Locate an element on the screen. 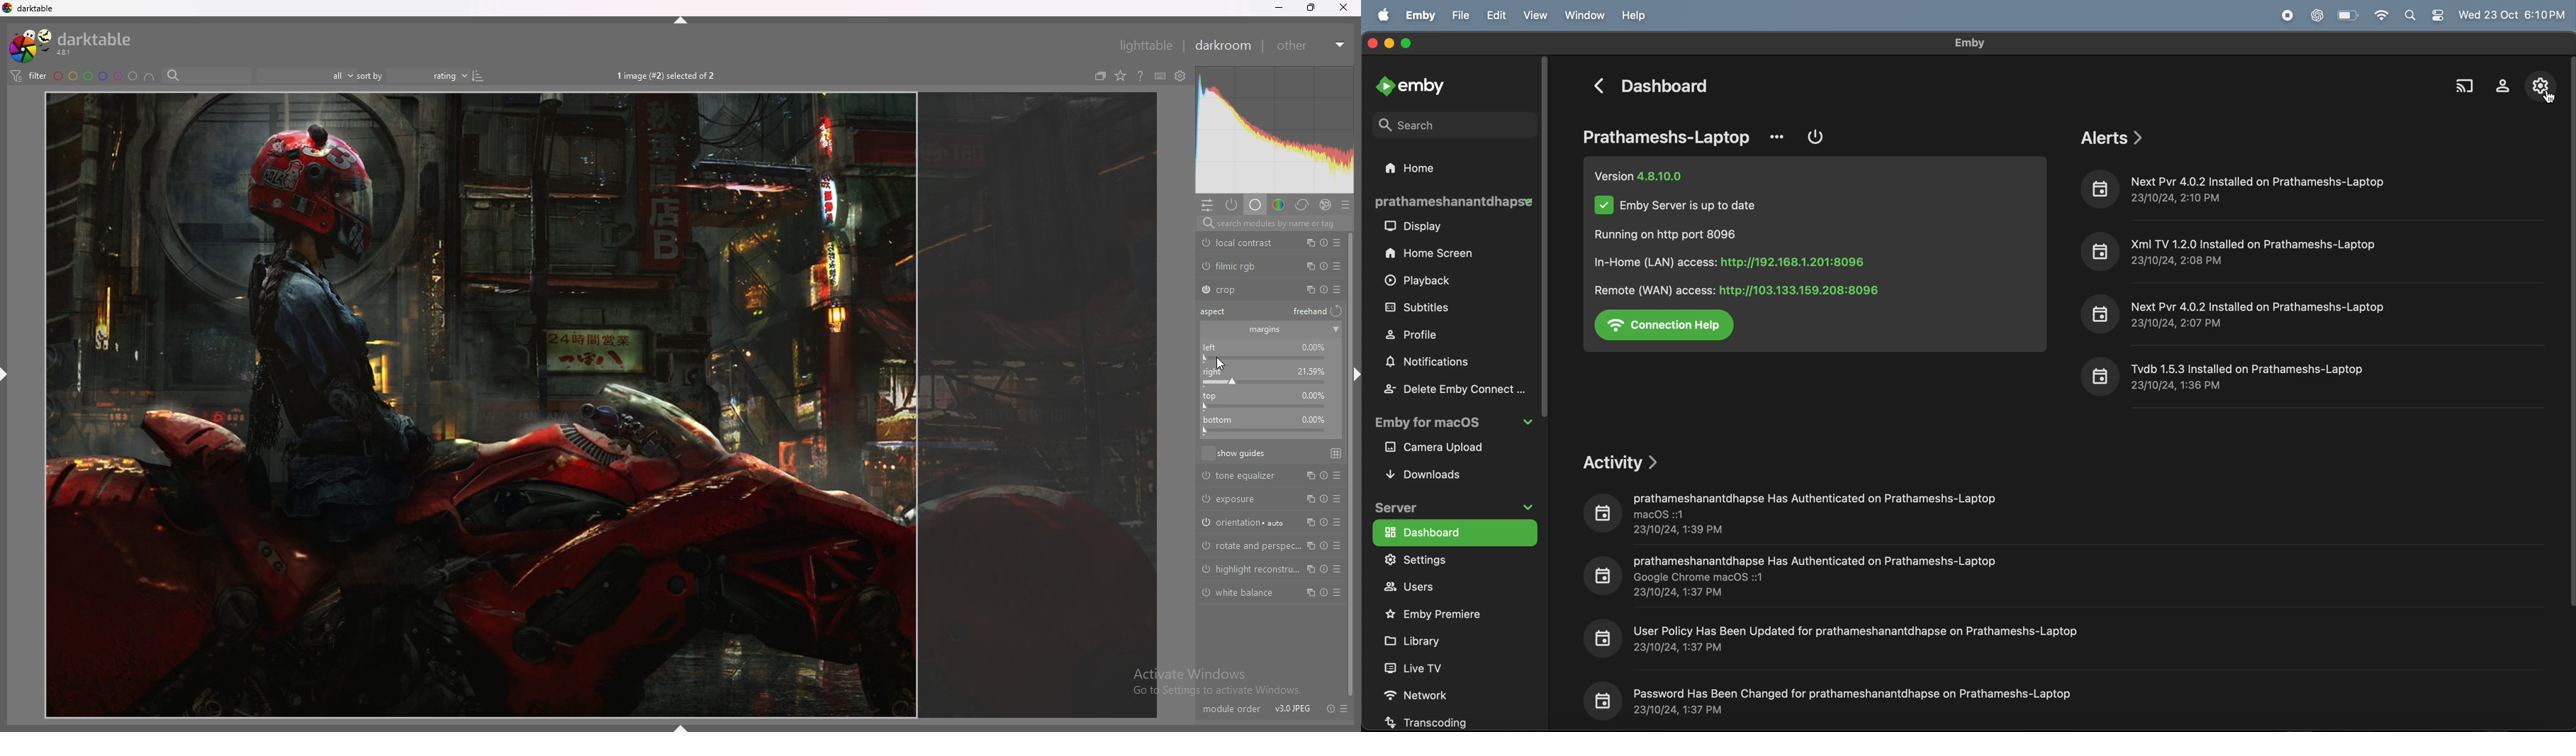 This screenshot has height=756, width=2576. color label is located at coordinates (96, 75).